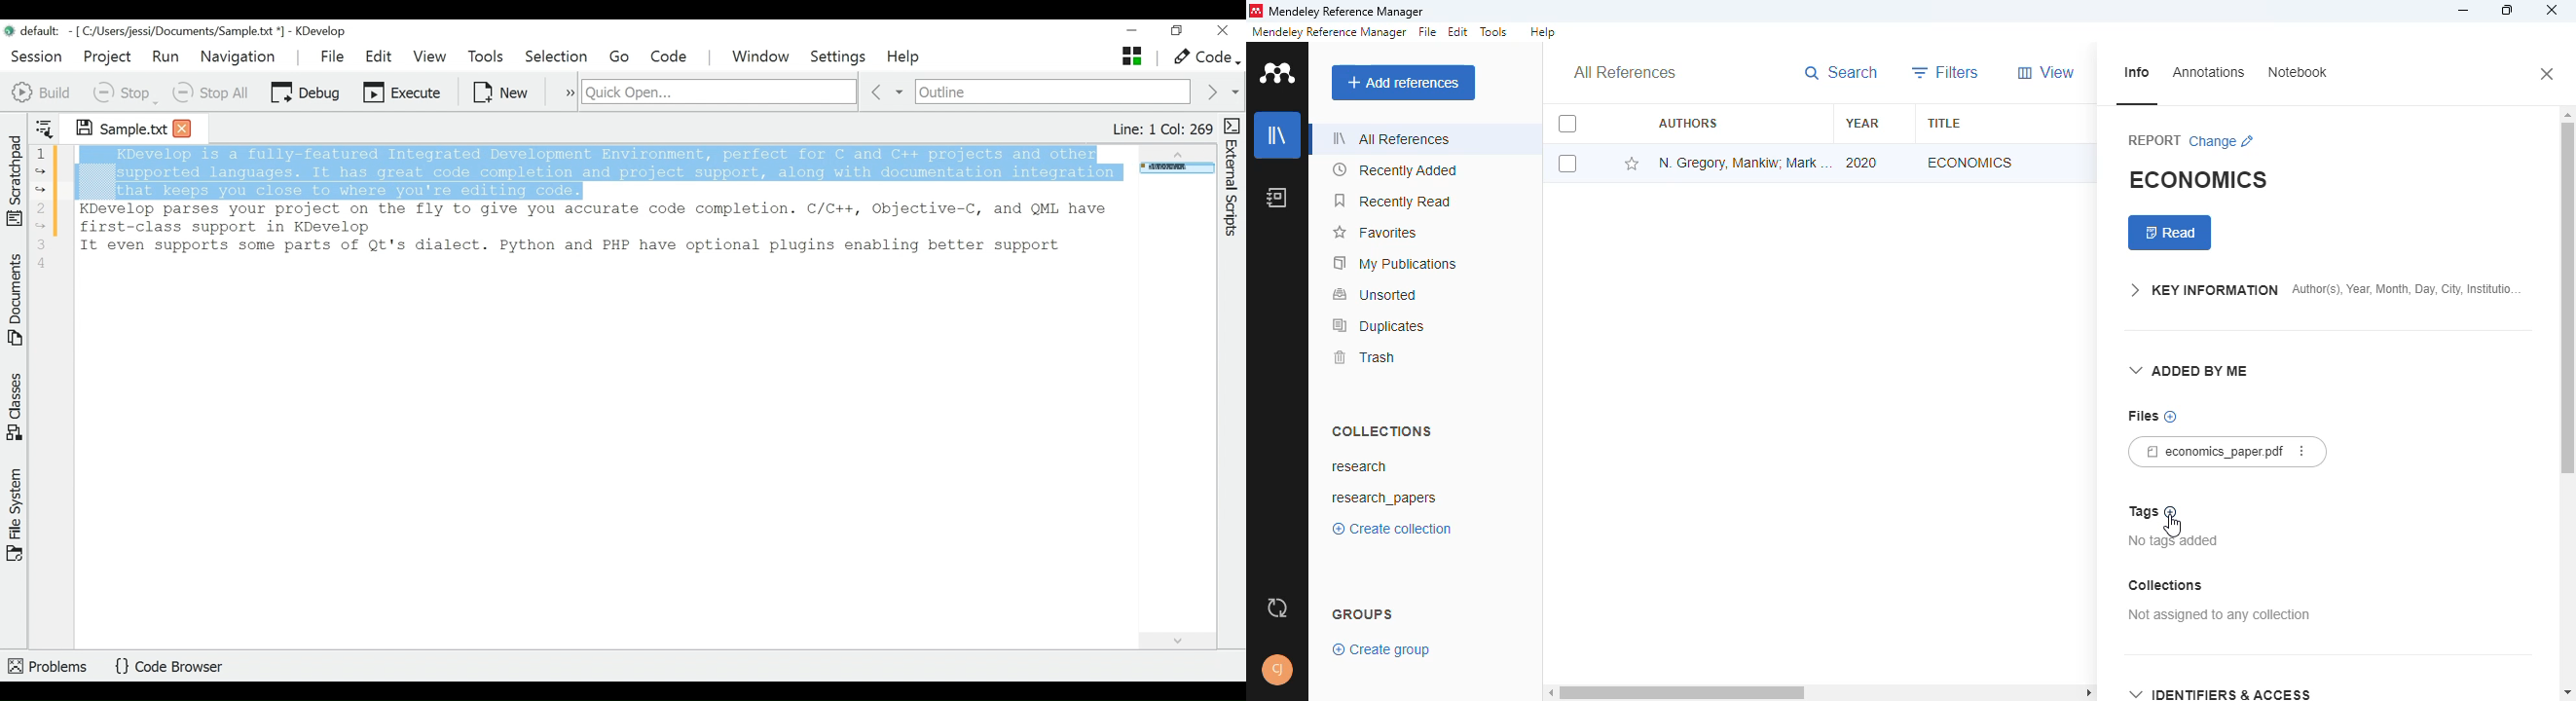  I want to click on year, so click(1862, 123).